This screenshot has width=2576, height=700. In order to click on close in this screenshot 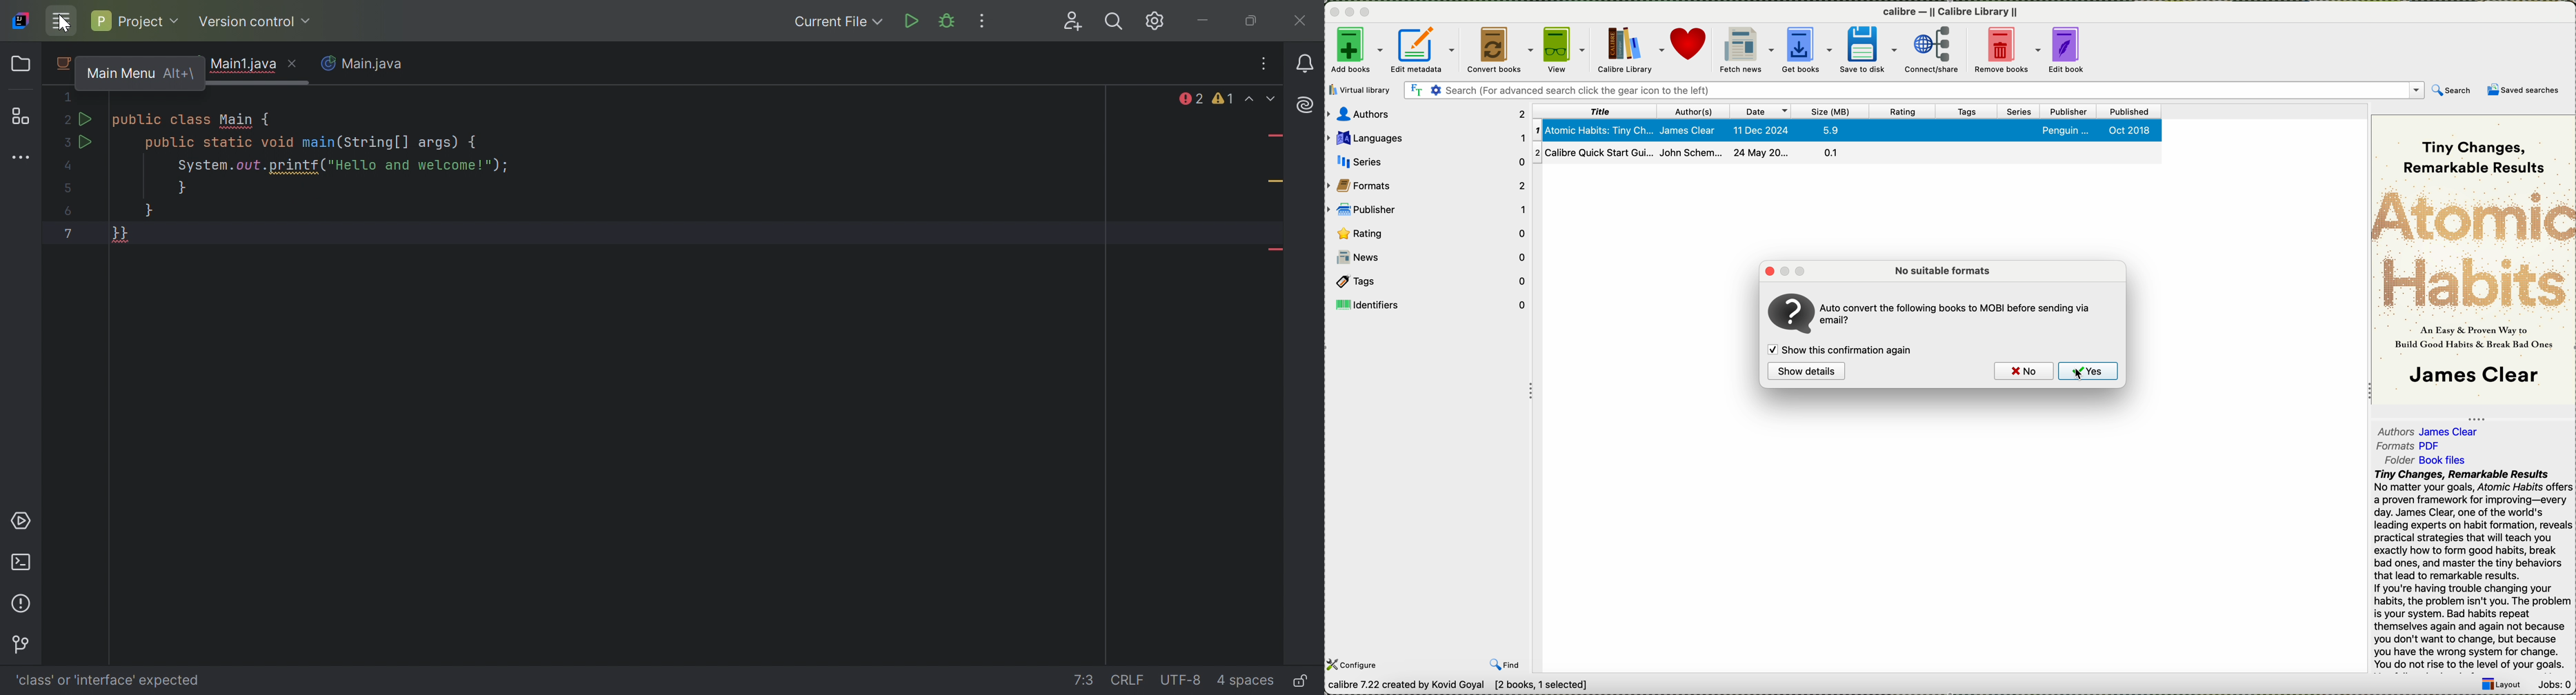, I will do `click(1336, 13)`.